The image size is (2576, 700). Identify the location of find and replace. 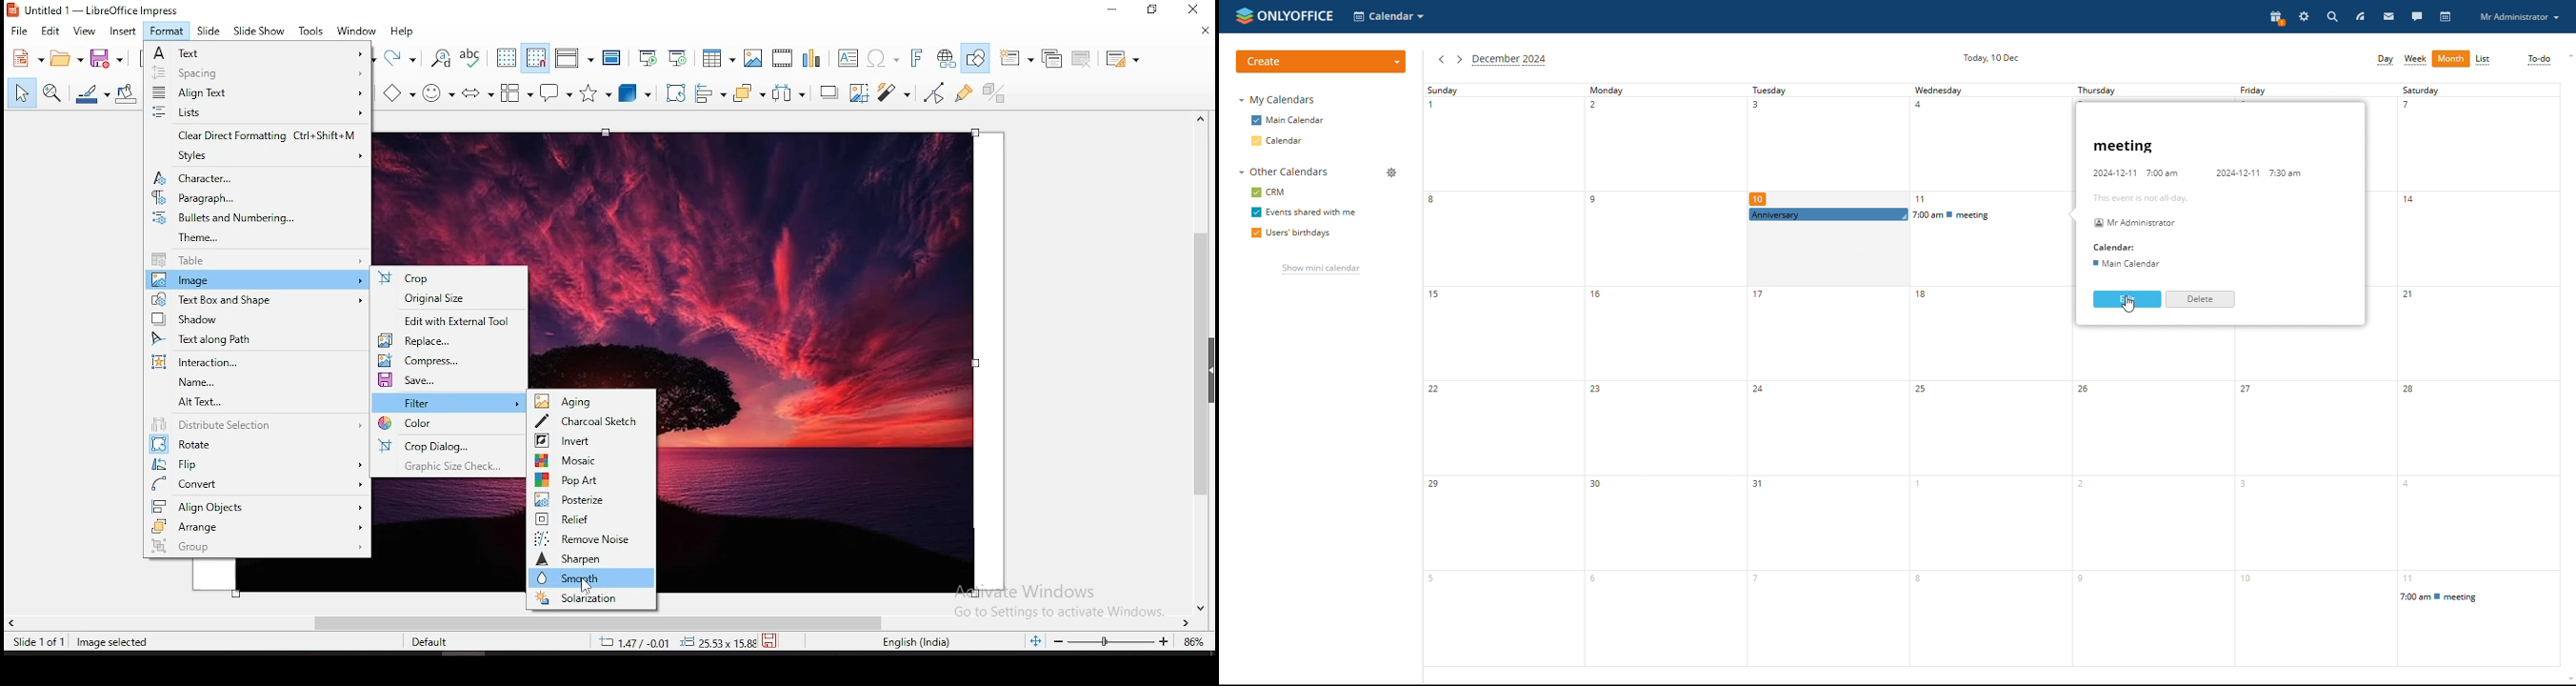
(442, 59).